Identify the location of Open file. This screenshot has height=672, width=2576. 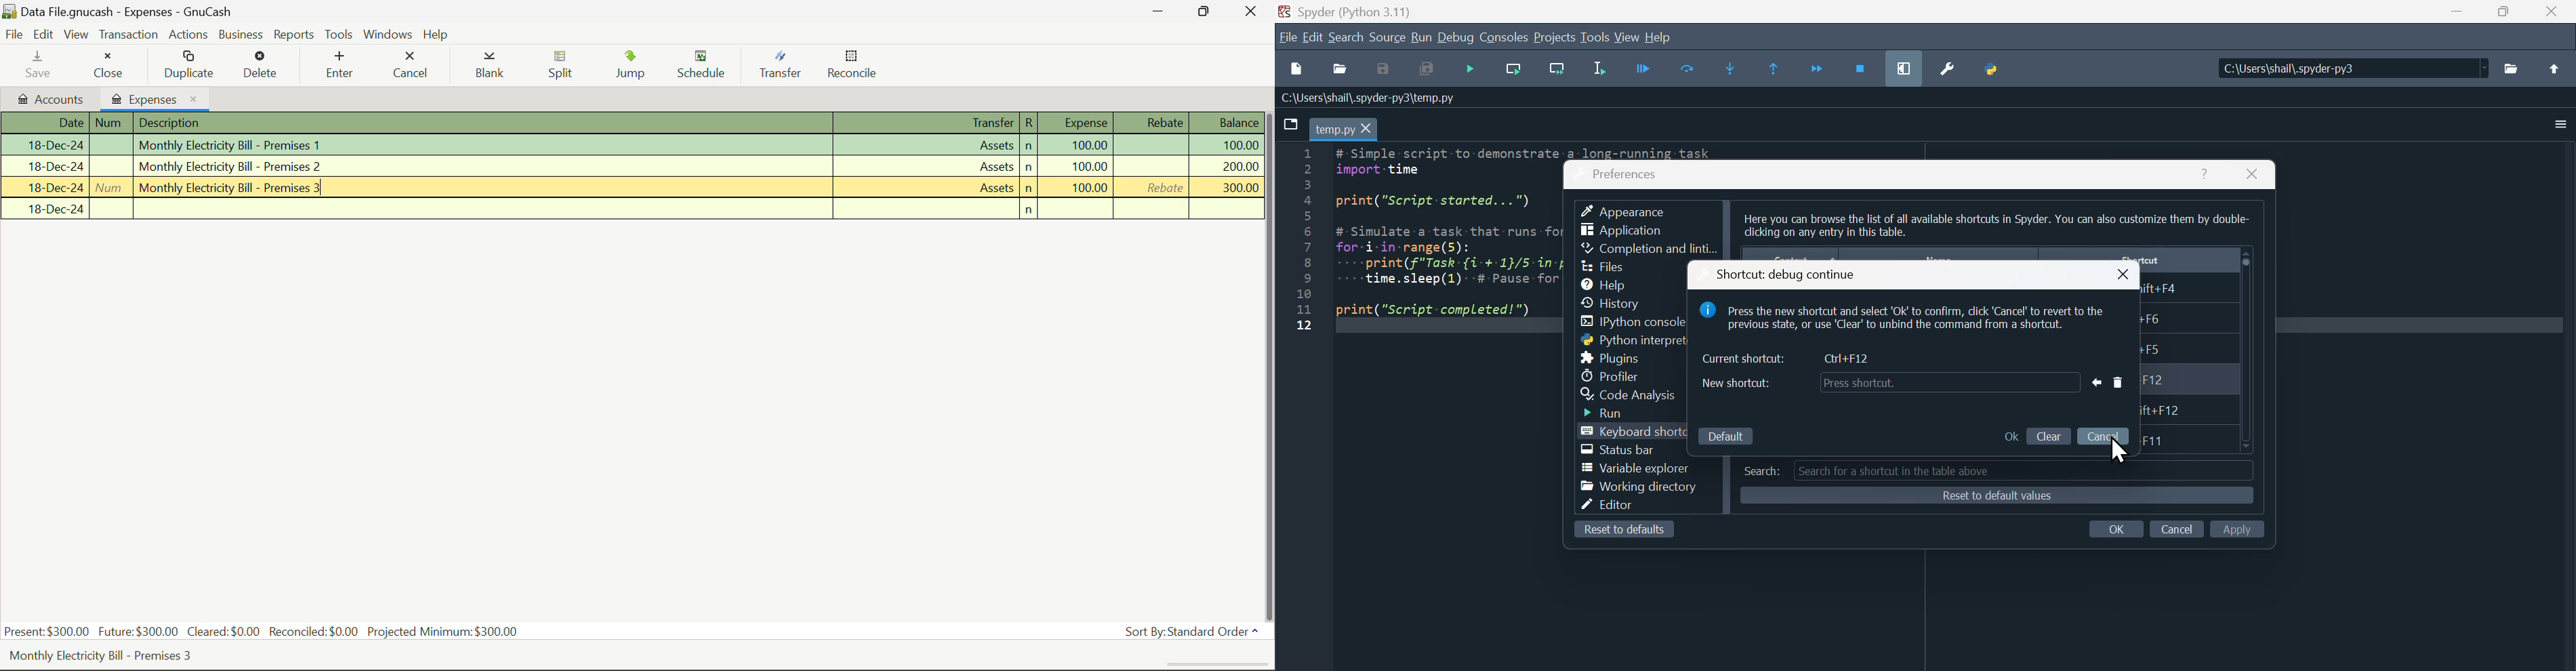
(1339, 70).